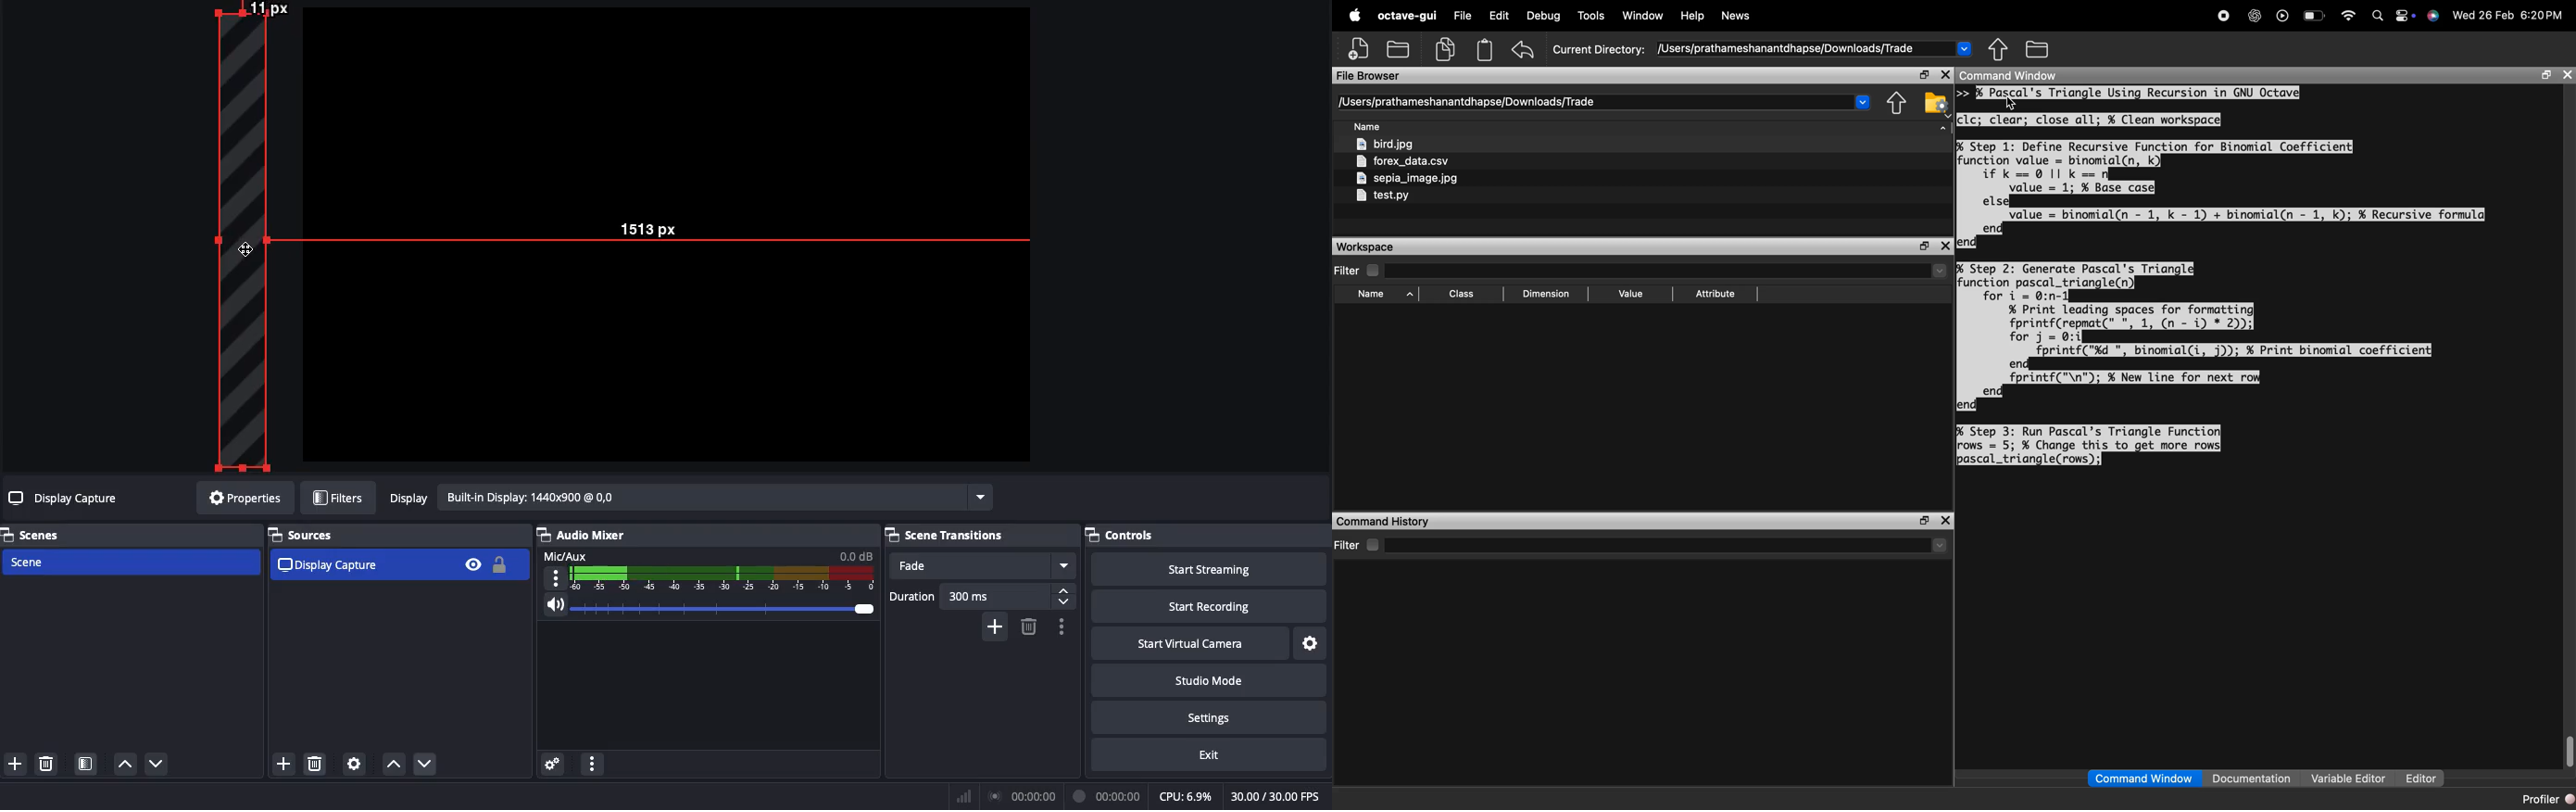 Image resolution: width=2576 pixels, height=812 pixels. I want to click on Workspace, so click(1367, 247).